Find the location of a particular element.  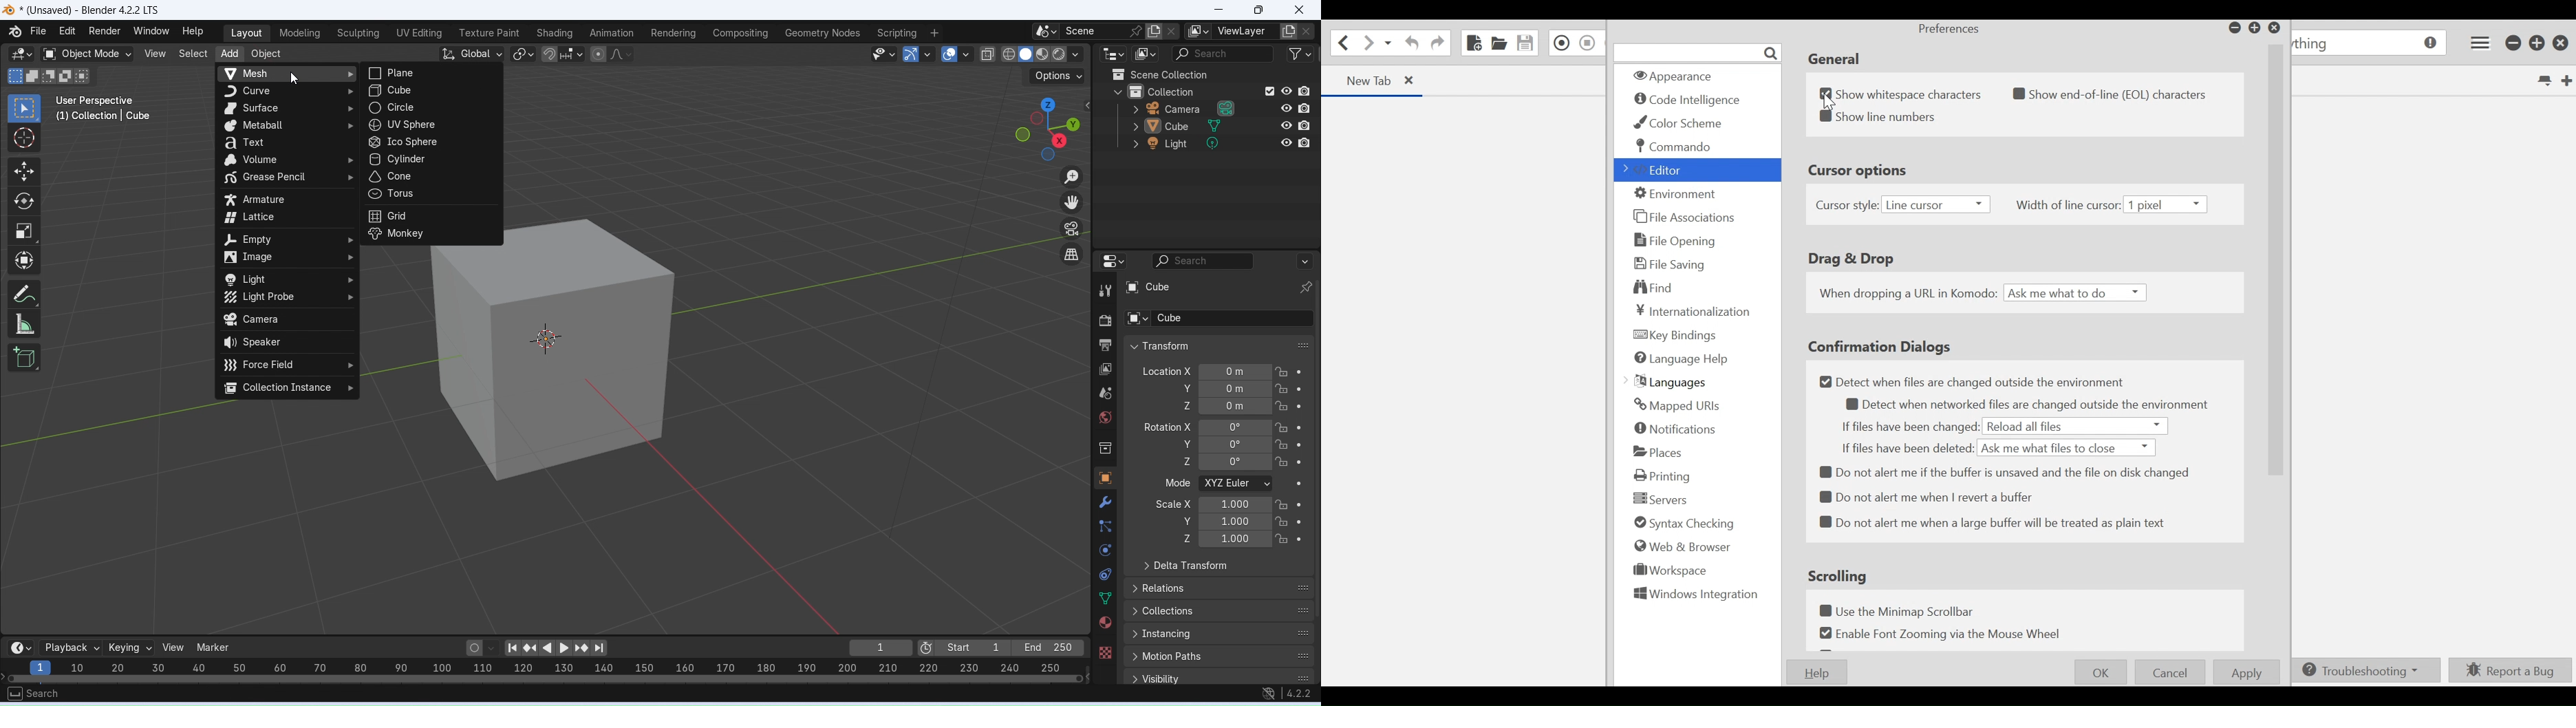

View is located at coordinates (173, 648).